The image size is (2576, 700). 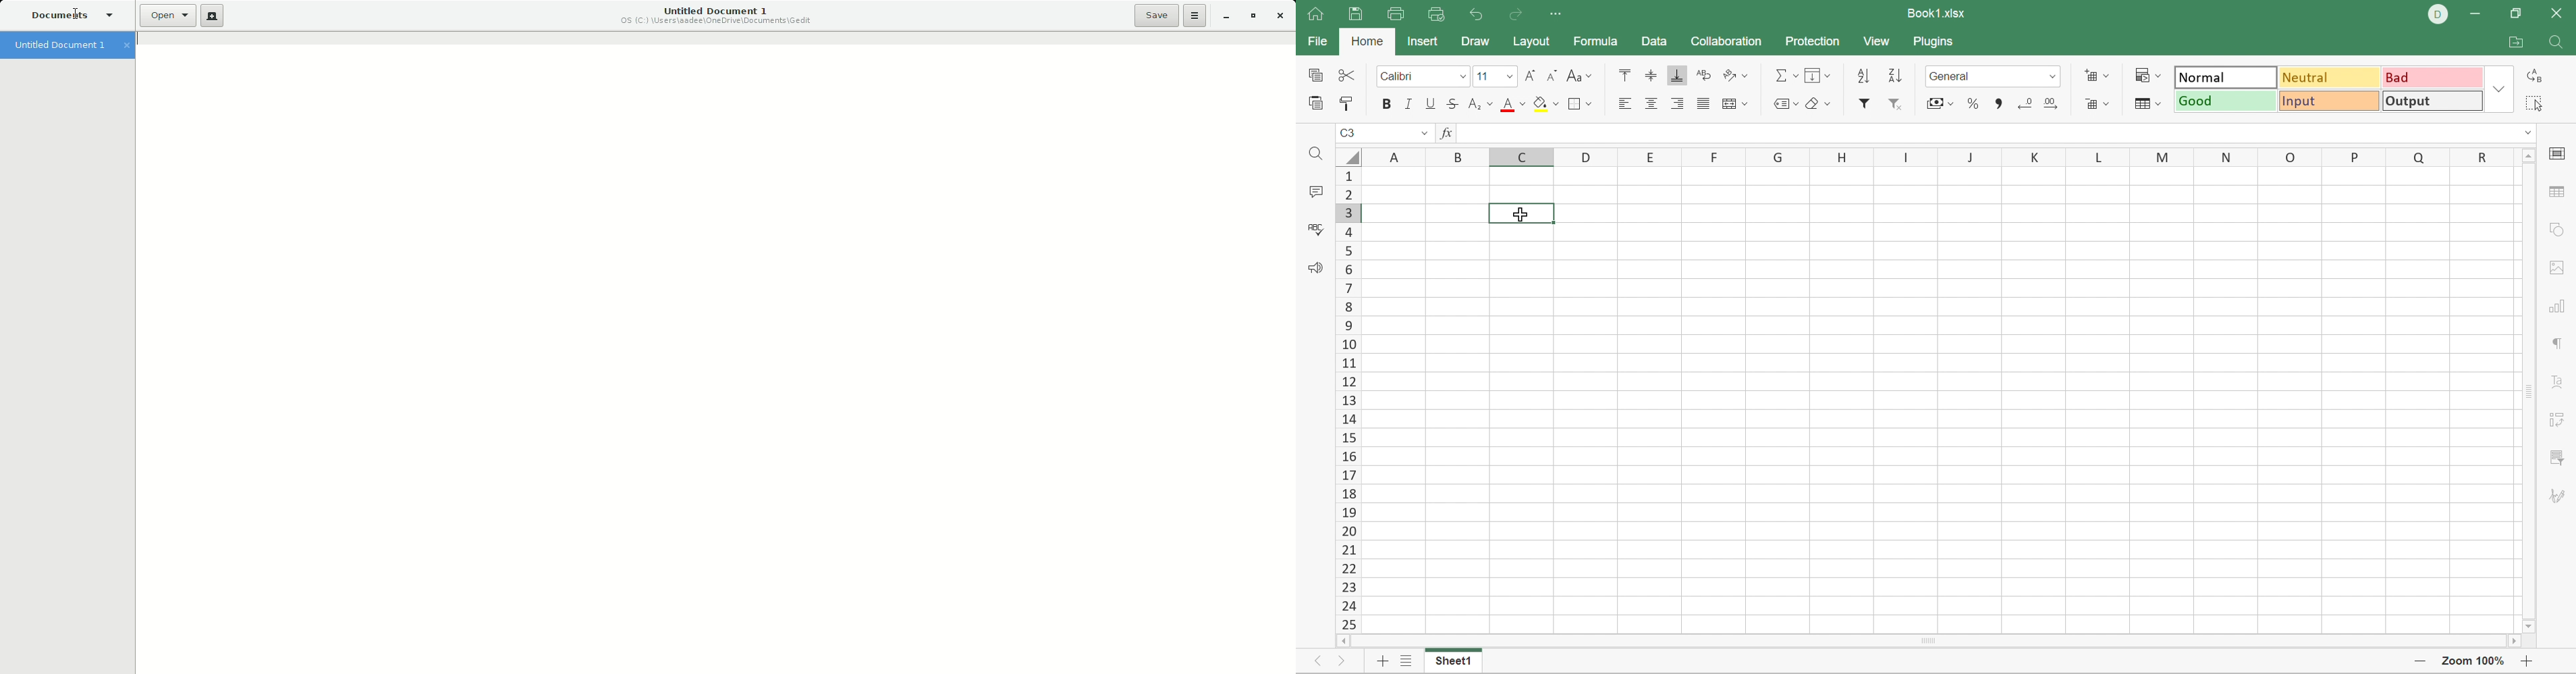 I want to click on Paste, so click(x=1317, y=102).